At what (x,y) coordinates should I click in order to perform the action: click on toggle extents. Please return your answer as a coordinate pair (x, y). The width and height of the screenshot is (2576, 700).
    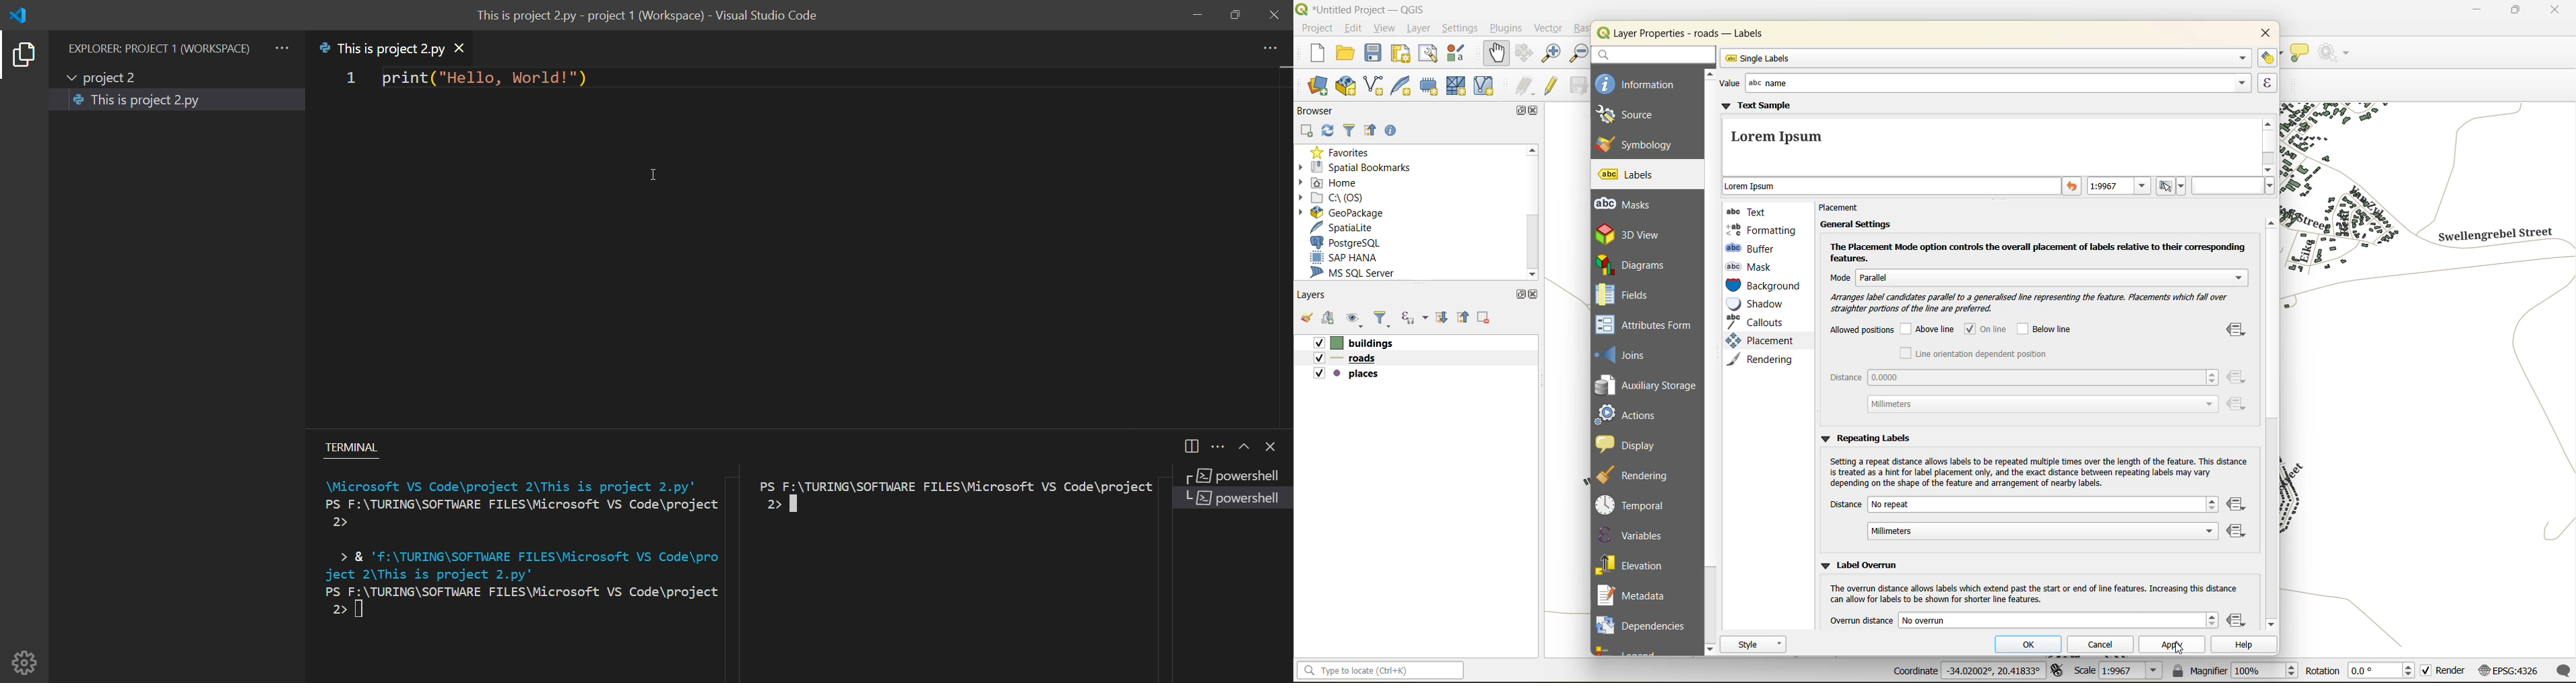
    Looking at the image, I should click on (2057, 668).